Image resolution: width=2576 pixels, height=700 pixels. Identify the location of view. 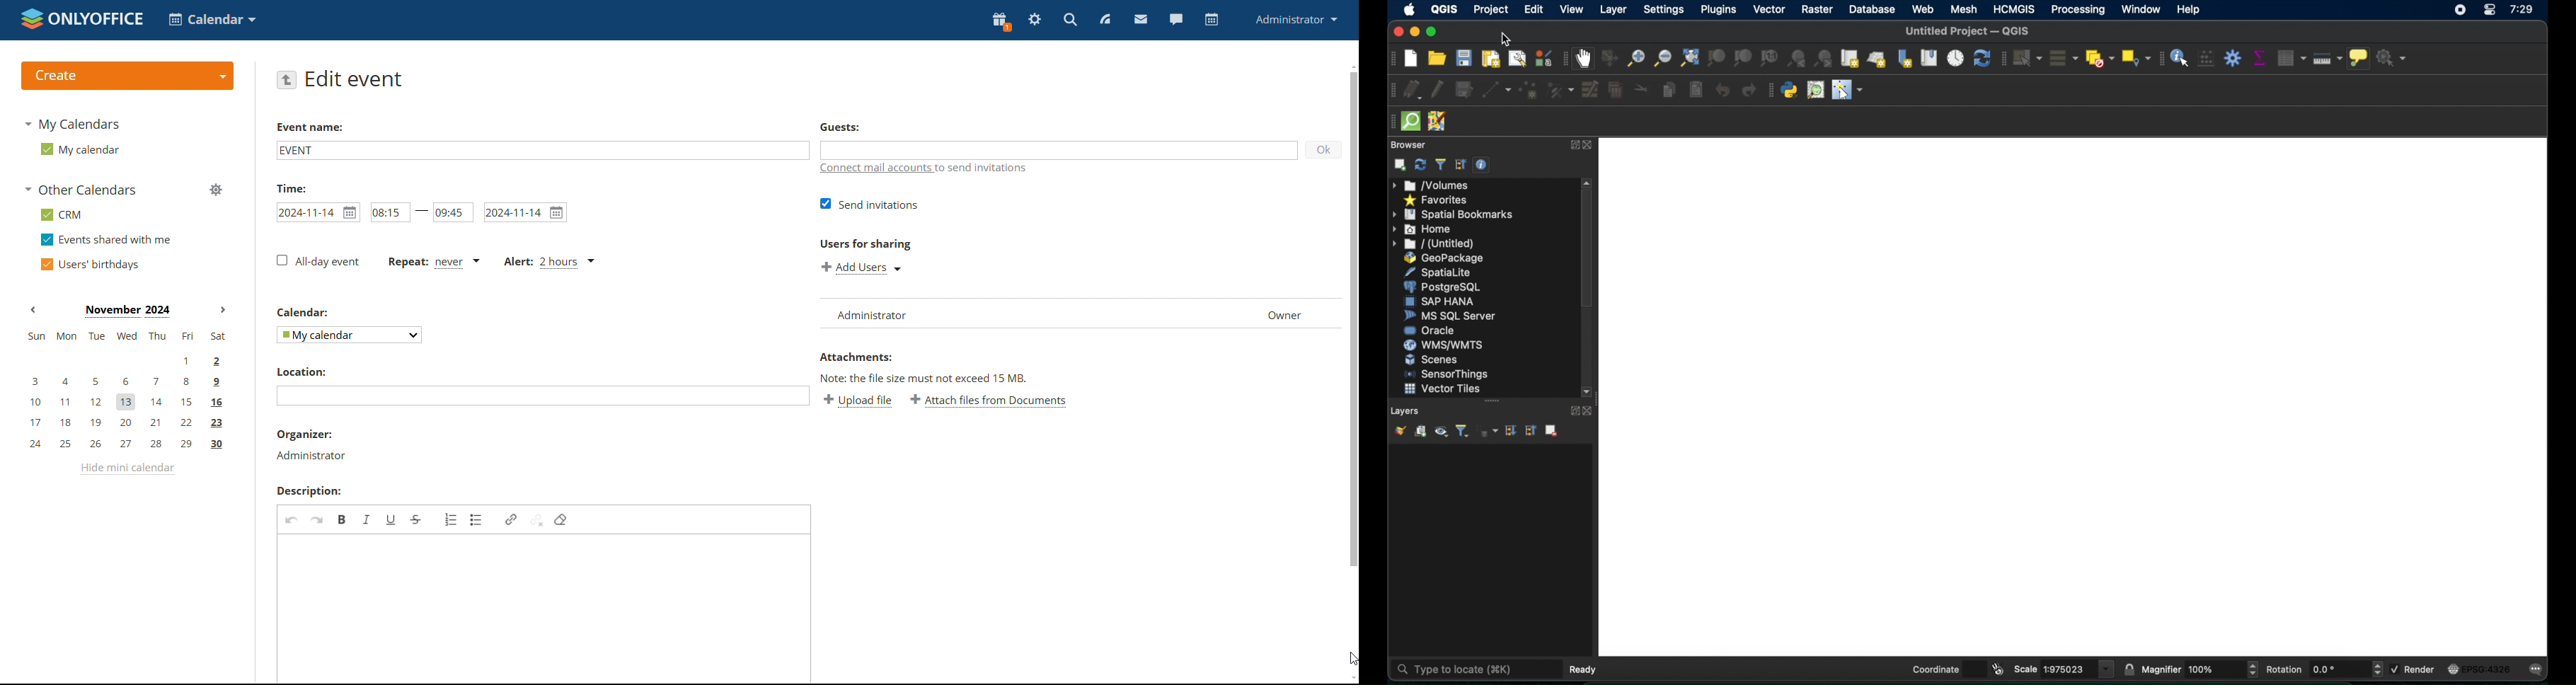
(1571, 10).